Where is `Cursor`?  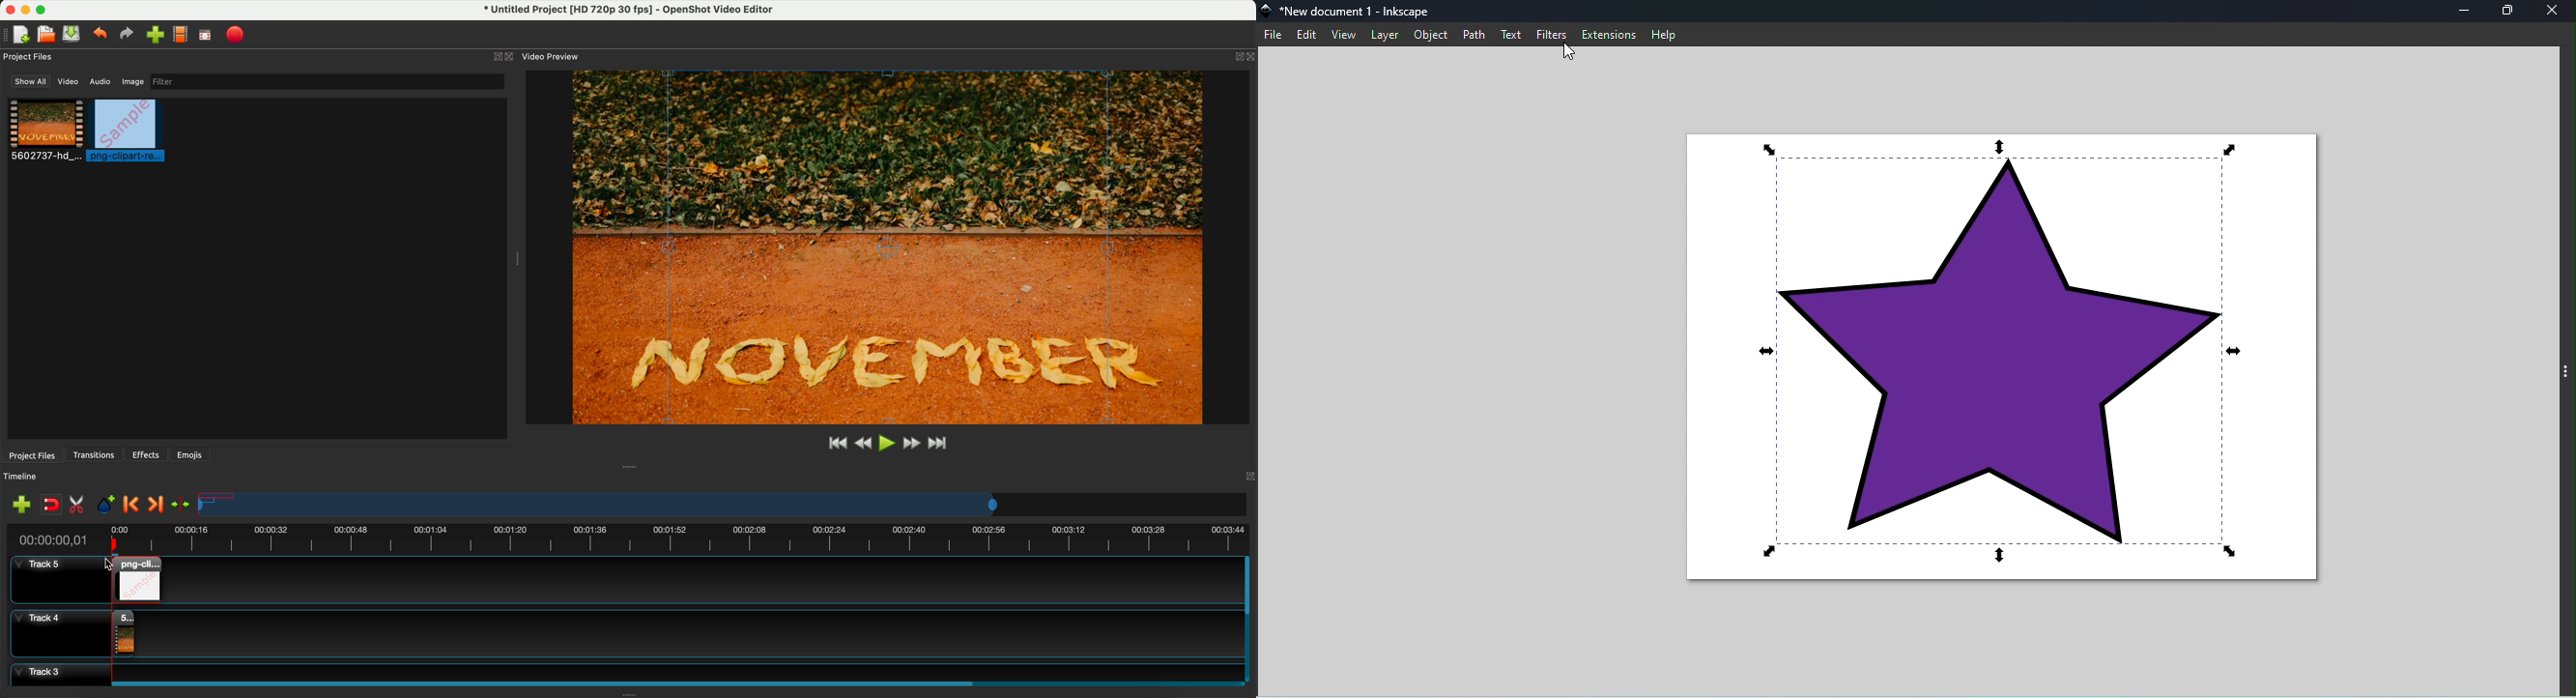
Cursor is located at coordinates (1571, 55).